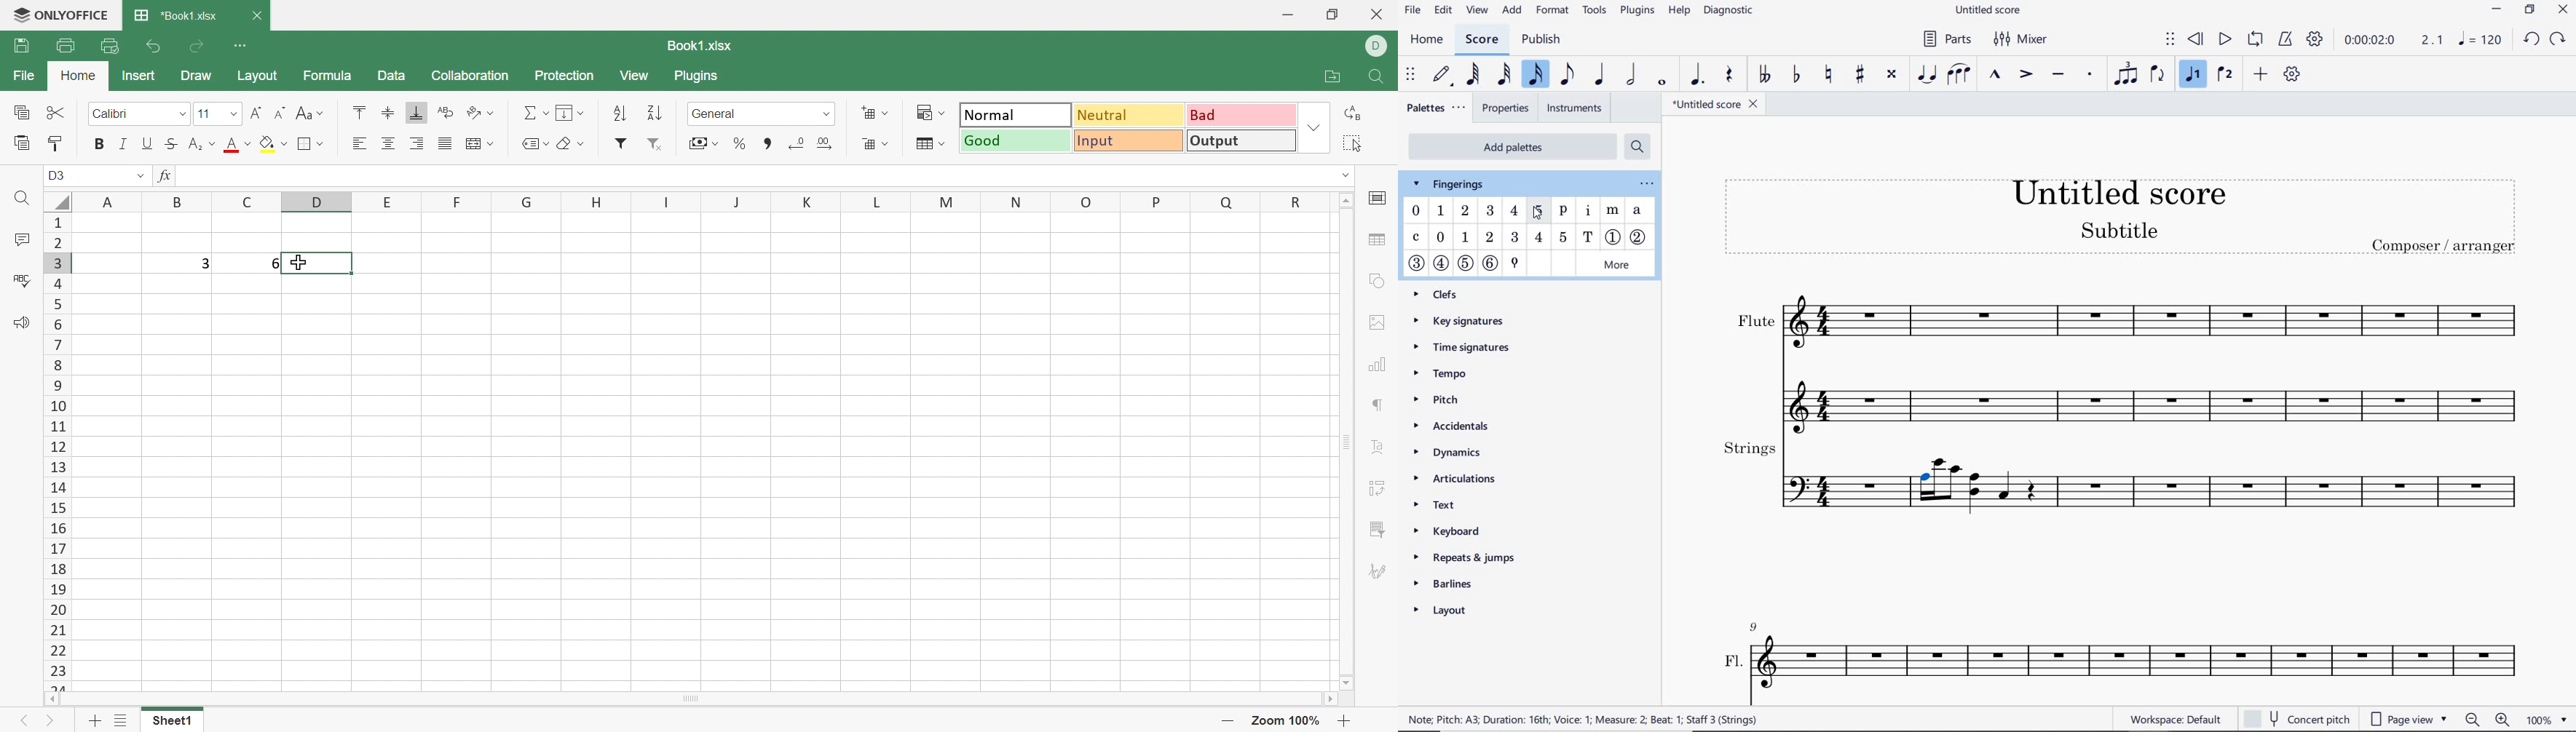  What do you see at coordinates (55, 112) in the screenshot?
I see `Cut` at bounding box center [55, 112].